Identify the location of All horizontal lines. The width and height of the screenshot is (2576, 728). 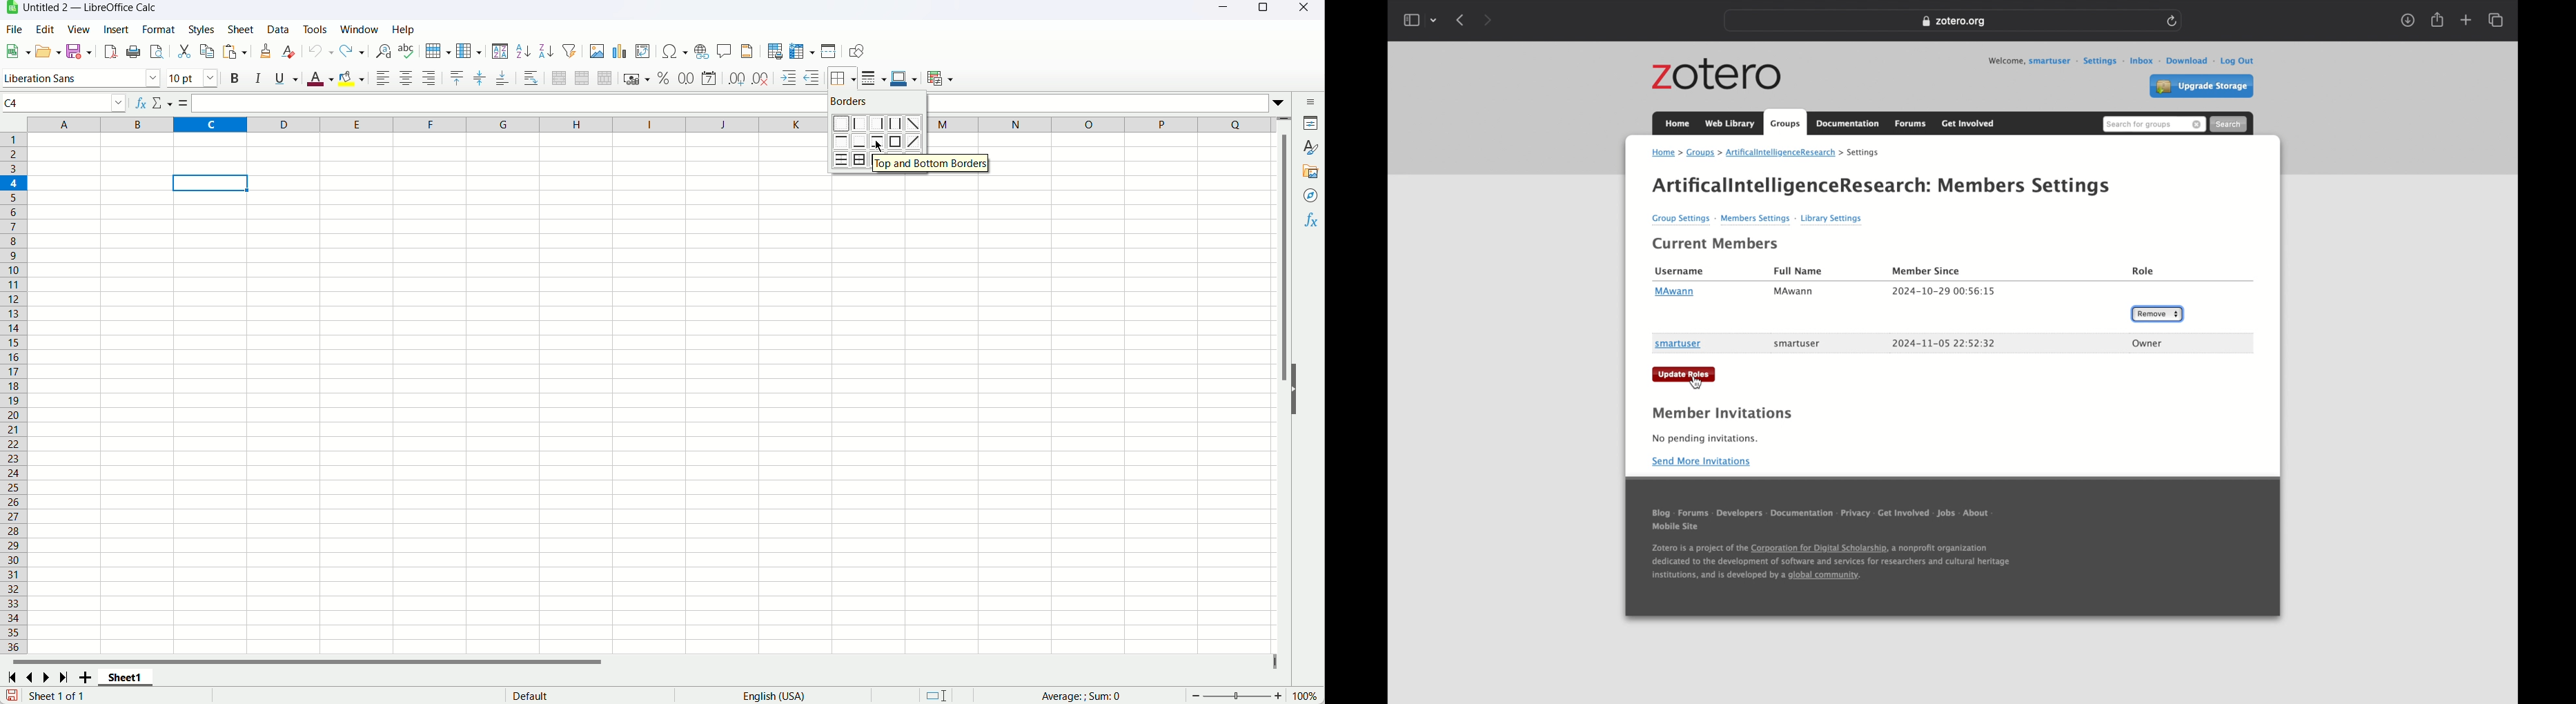
(843, 160).